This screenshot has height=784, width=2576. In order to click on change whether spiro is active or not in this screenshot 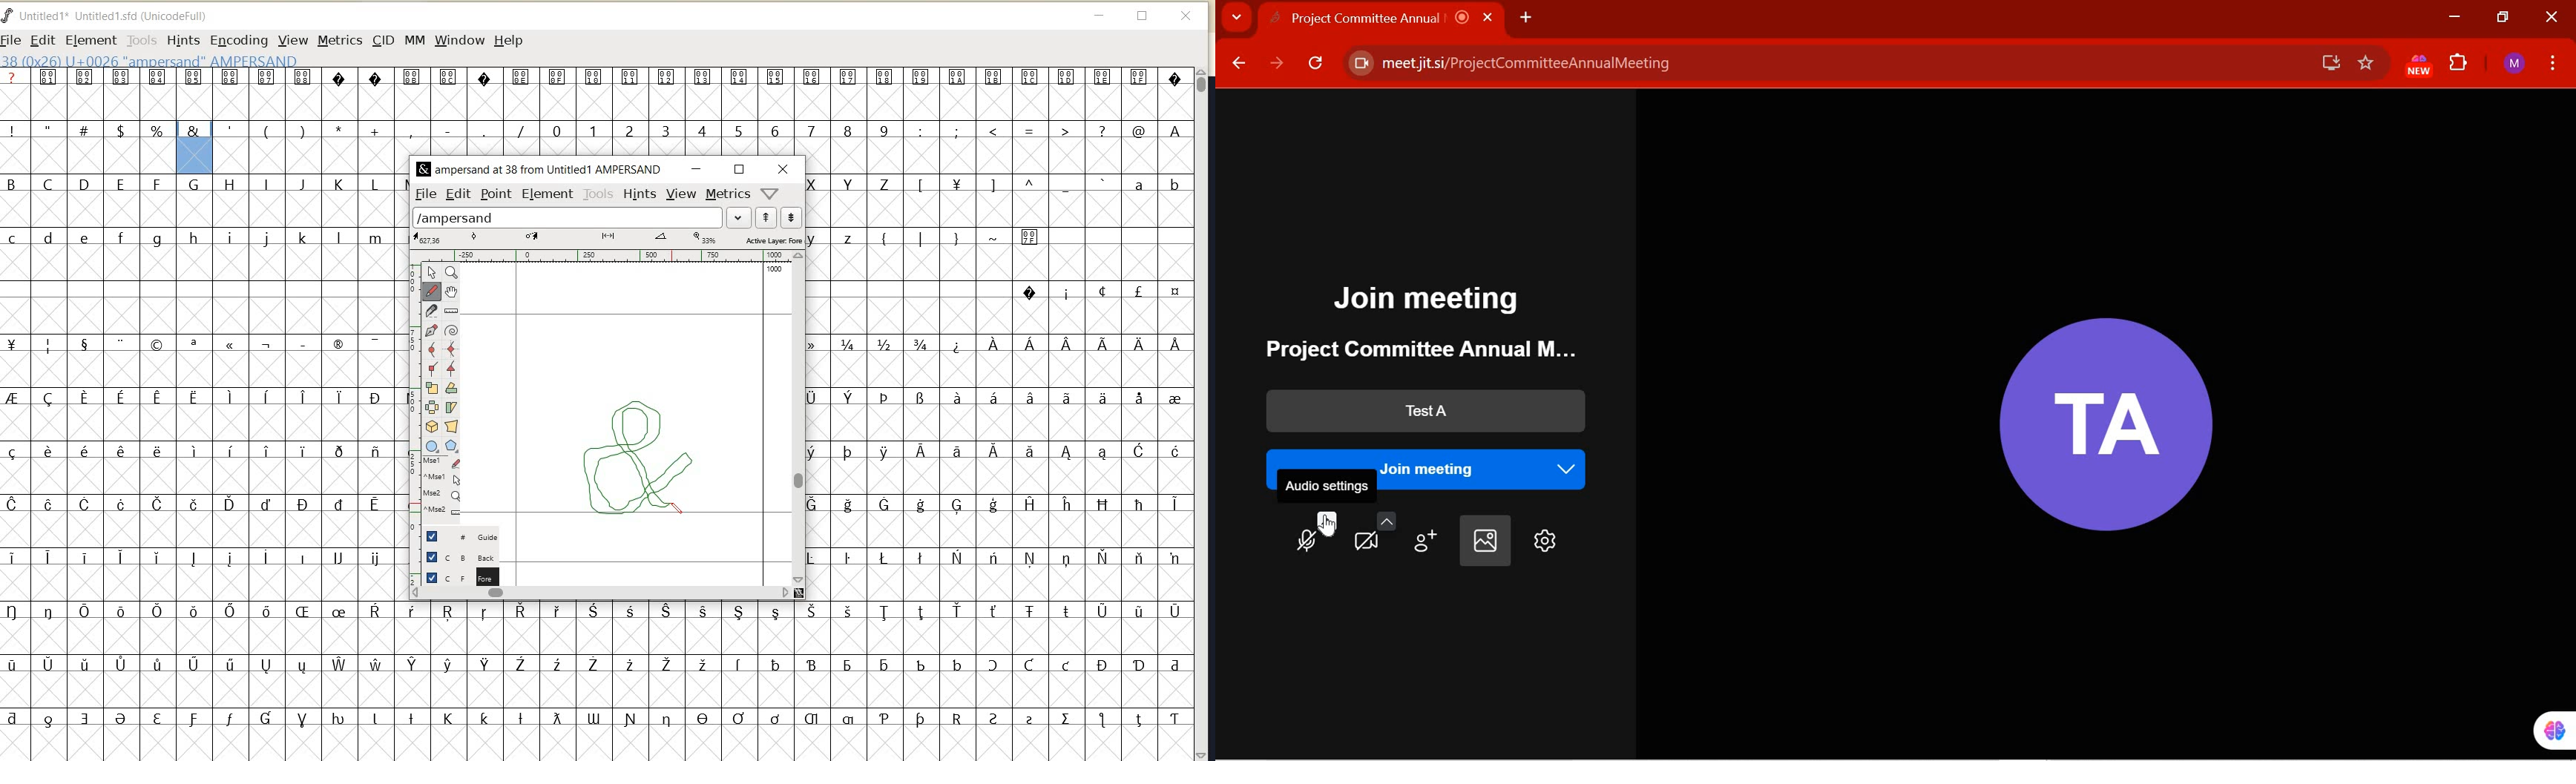, I will do `click(451, 330)`.